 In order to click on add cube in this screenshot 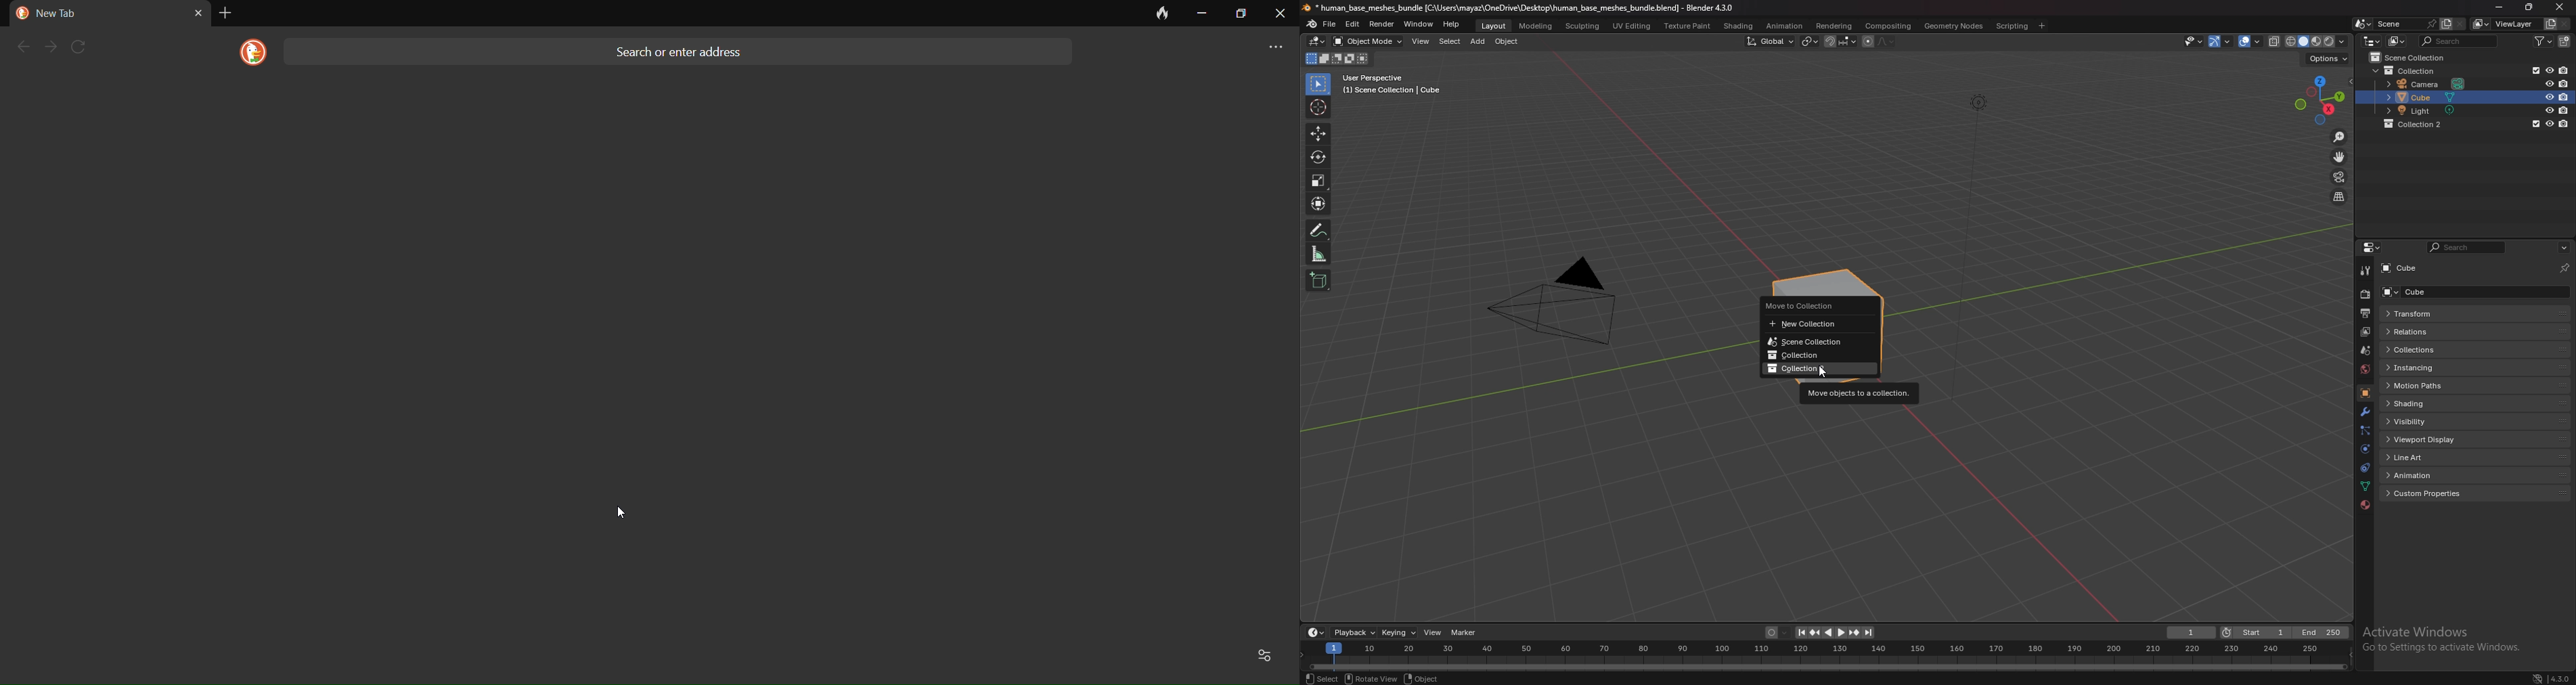, I will do `click(1319, 280)`.